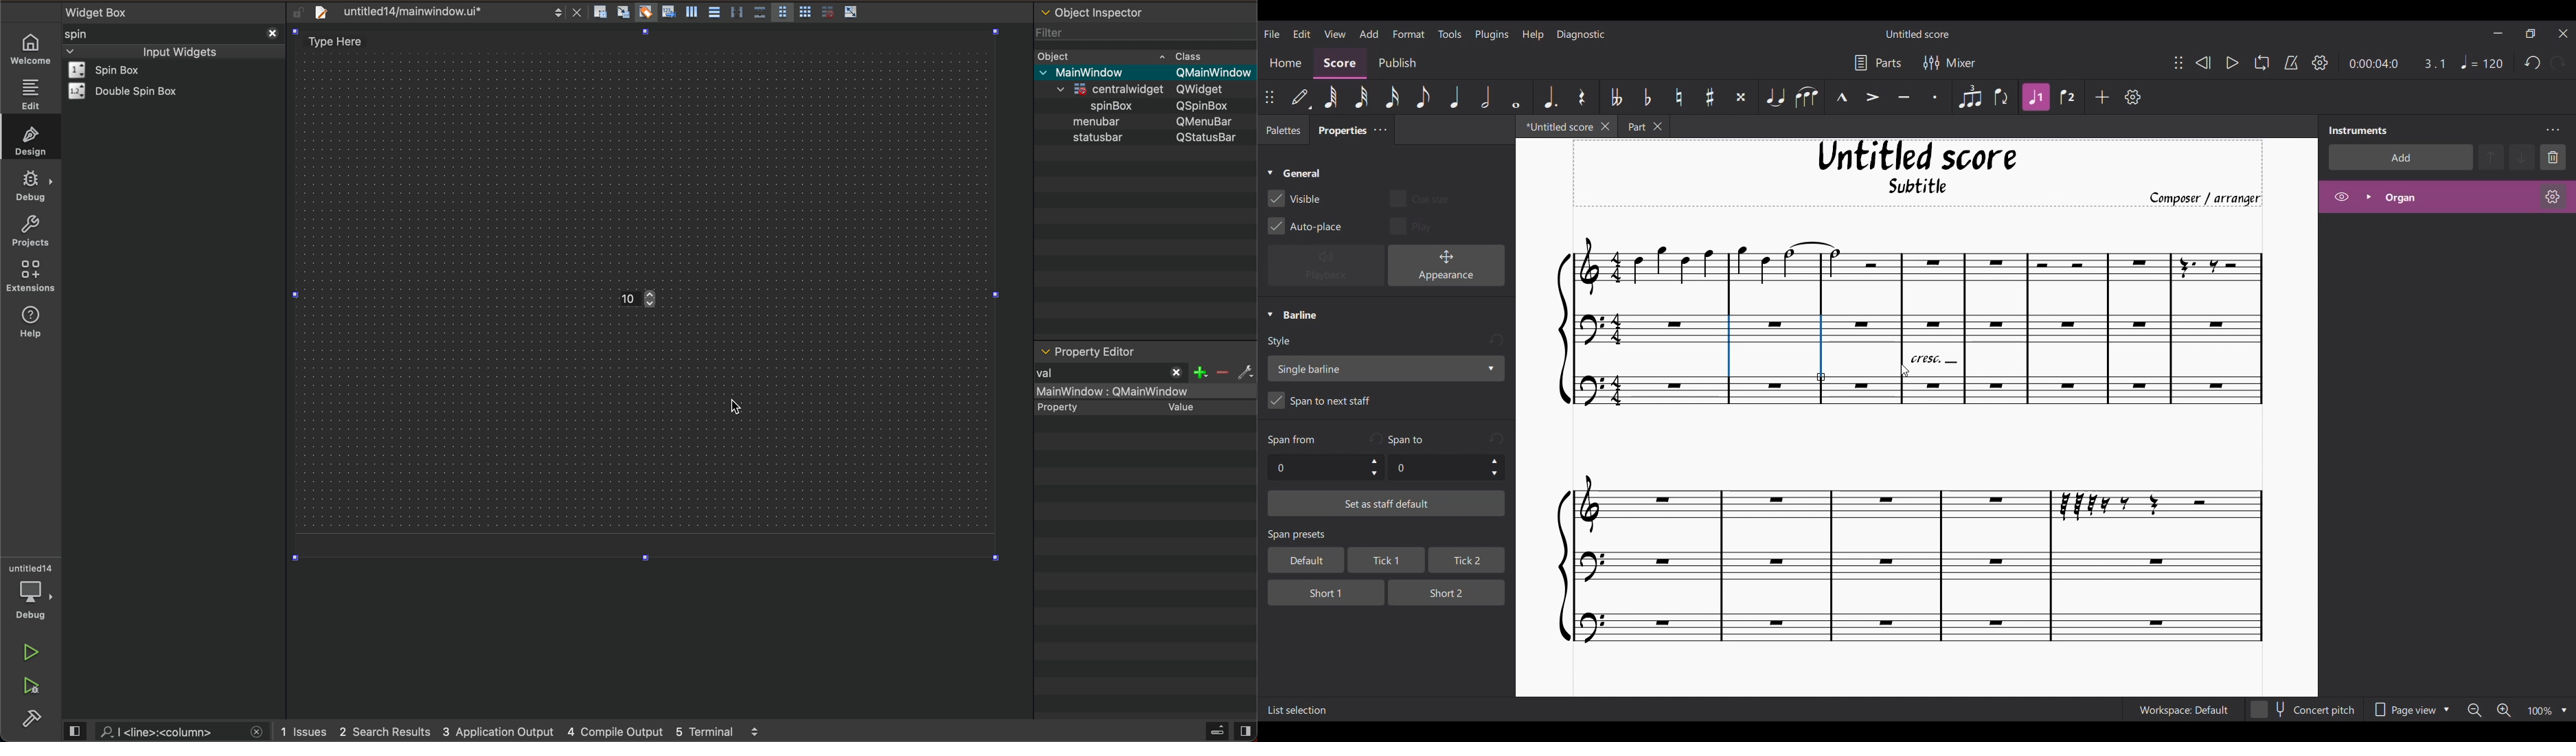 This screenshot has width=2576, height=756. I want to click on Untitled Score, so click(1917, 156).